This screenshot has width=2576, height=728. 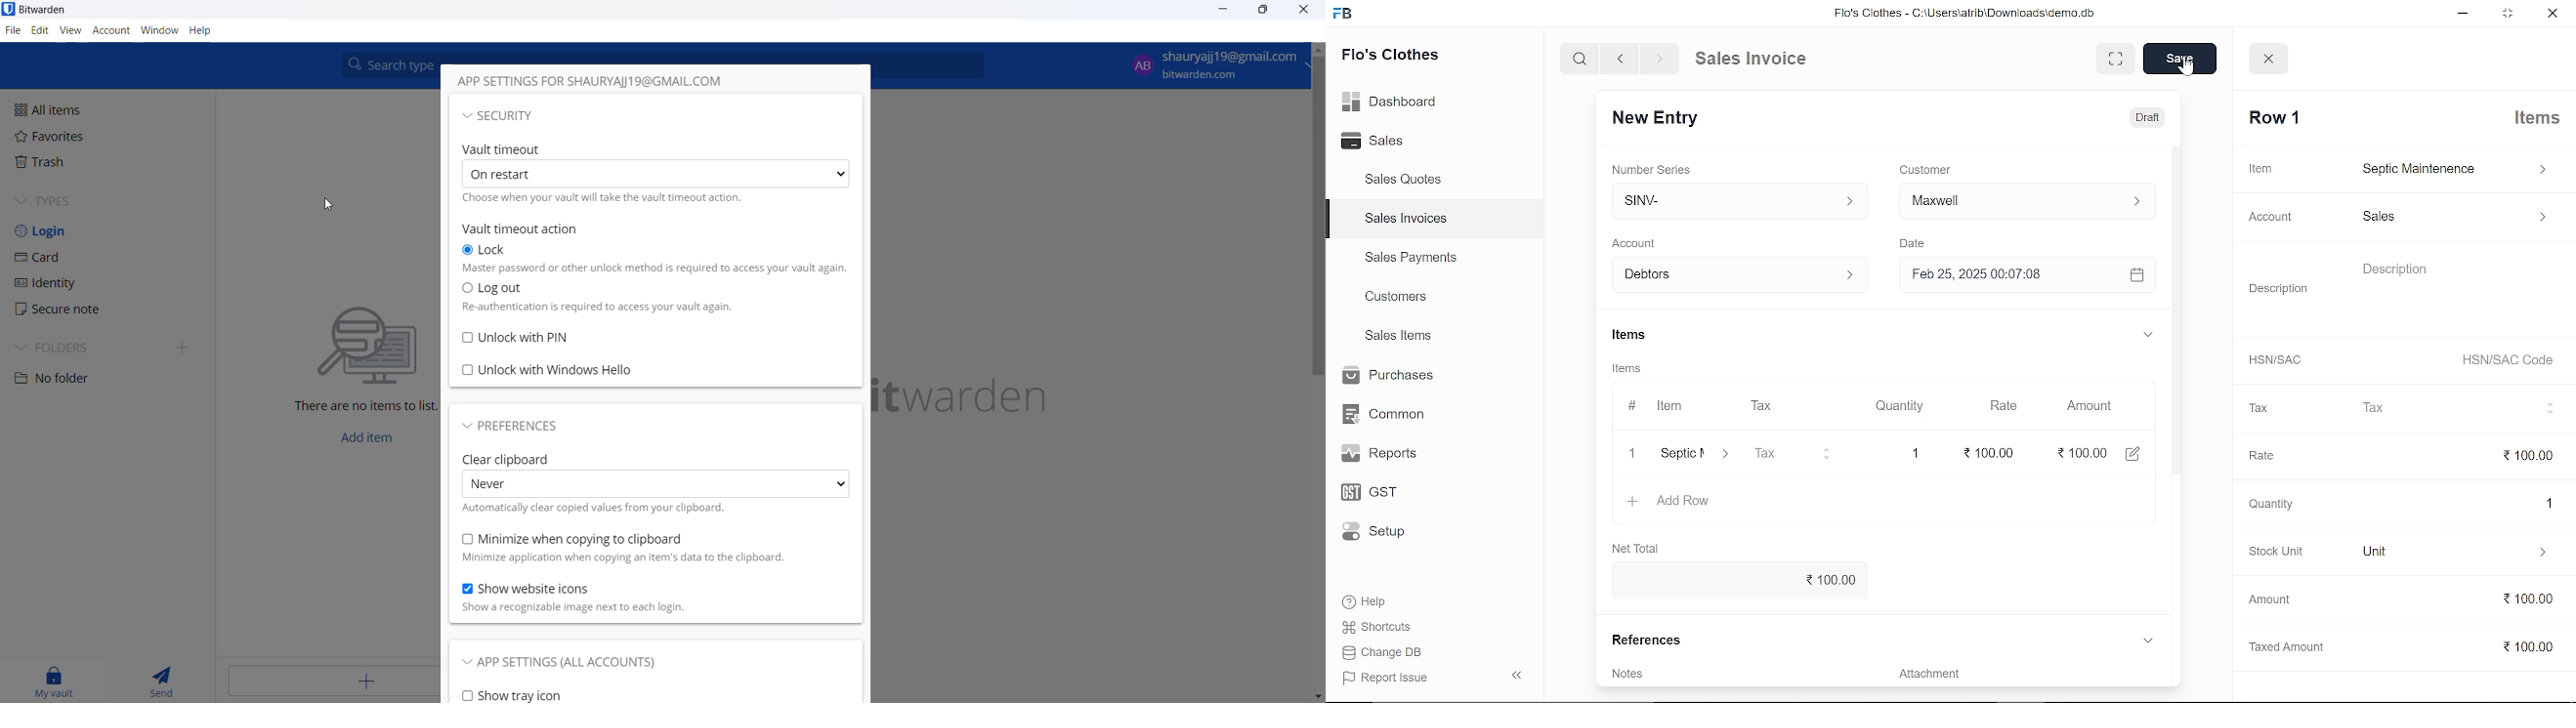 What do you see at coordinates (2529, 457) in the screenshot?
I see `100` at bounding box center [2529, 457].